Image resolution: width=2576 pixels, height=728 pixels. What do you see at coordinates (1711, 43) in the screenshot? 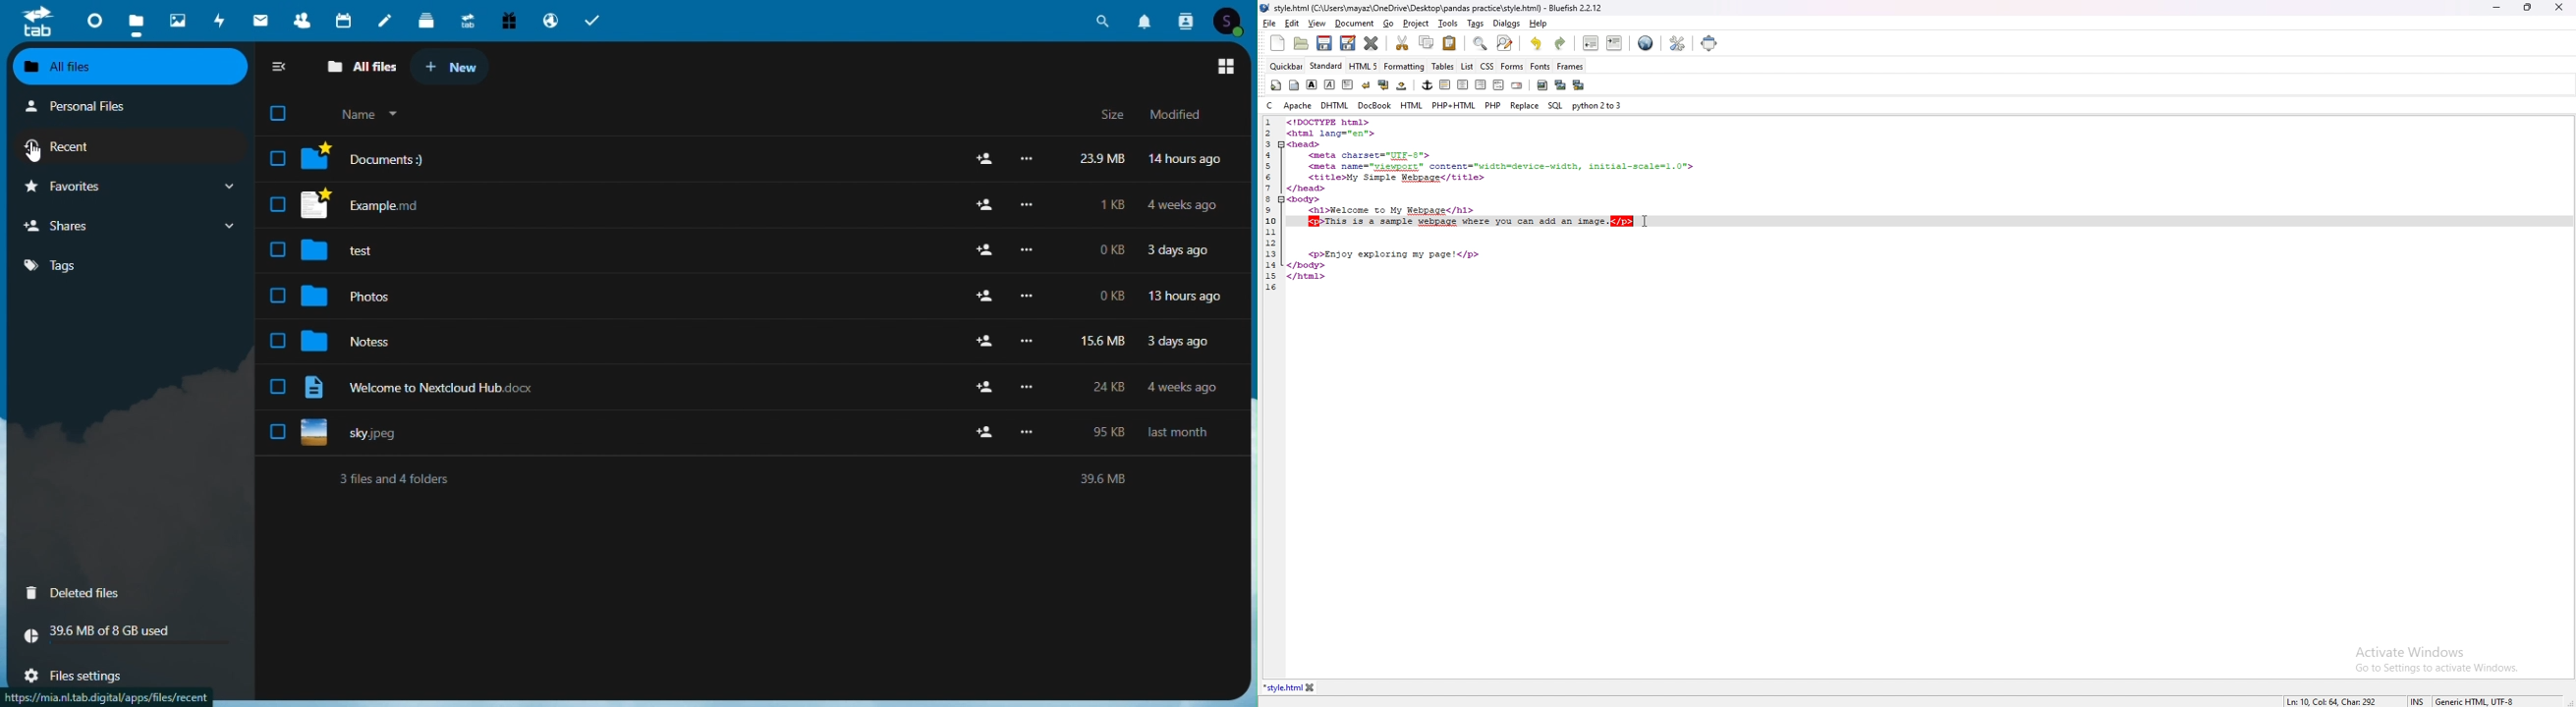
I see `full screen` at bounding box center [1711, 43].